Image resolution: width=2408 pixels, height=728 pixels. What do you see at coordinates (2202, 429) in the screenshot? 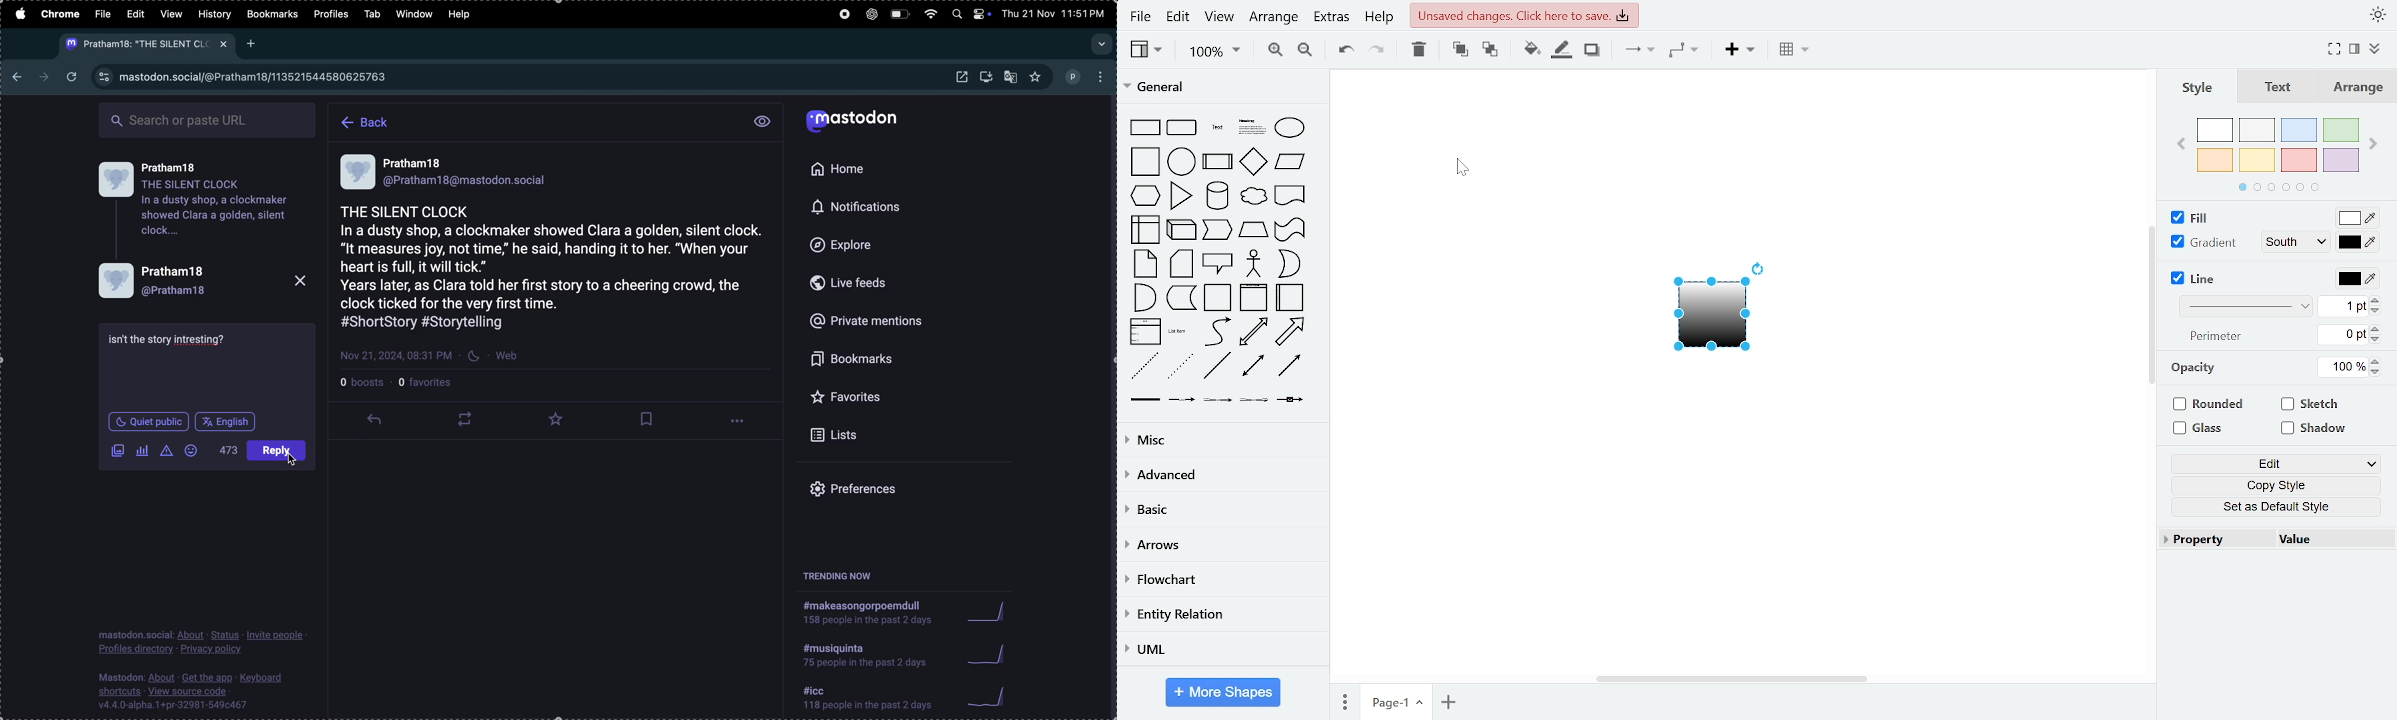
I see `glass` at bounding box center [2202, 429].